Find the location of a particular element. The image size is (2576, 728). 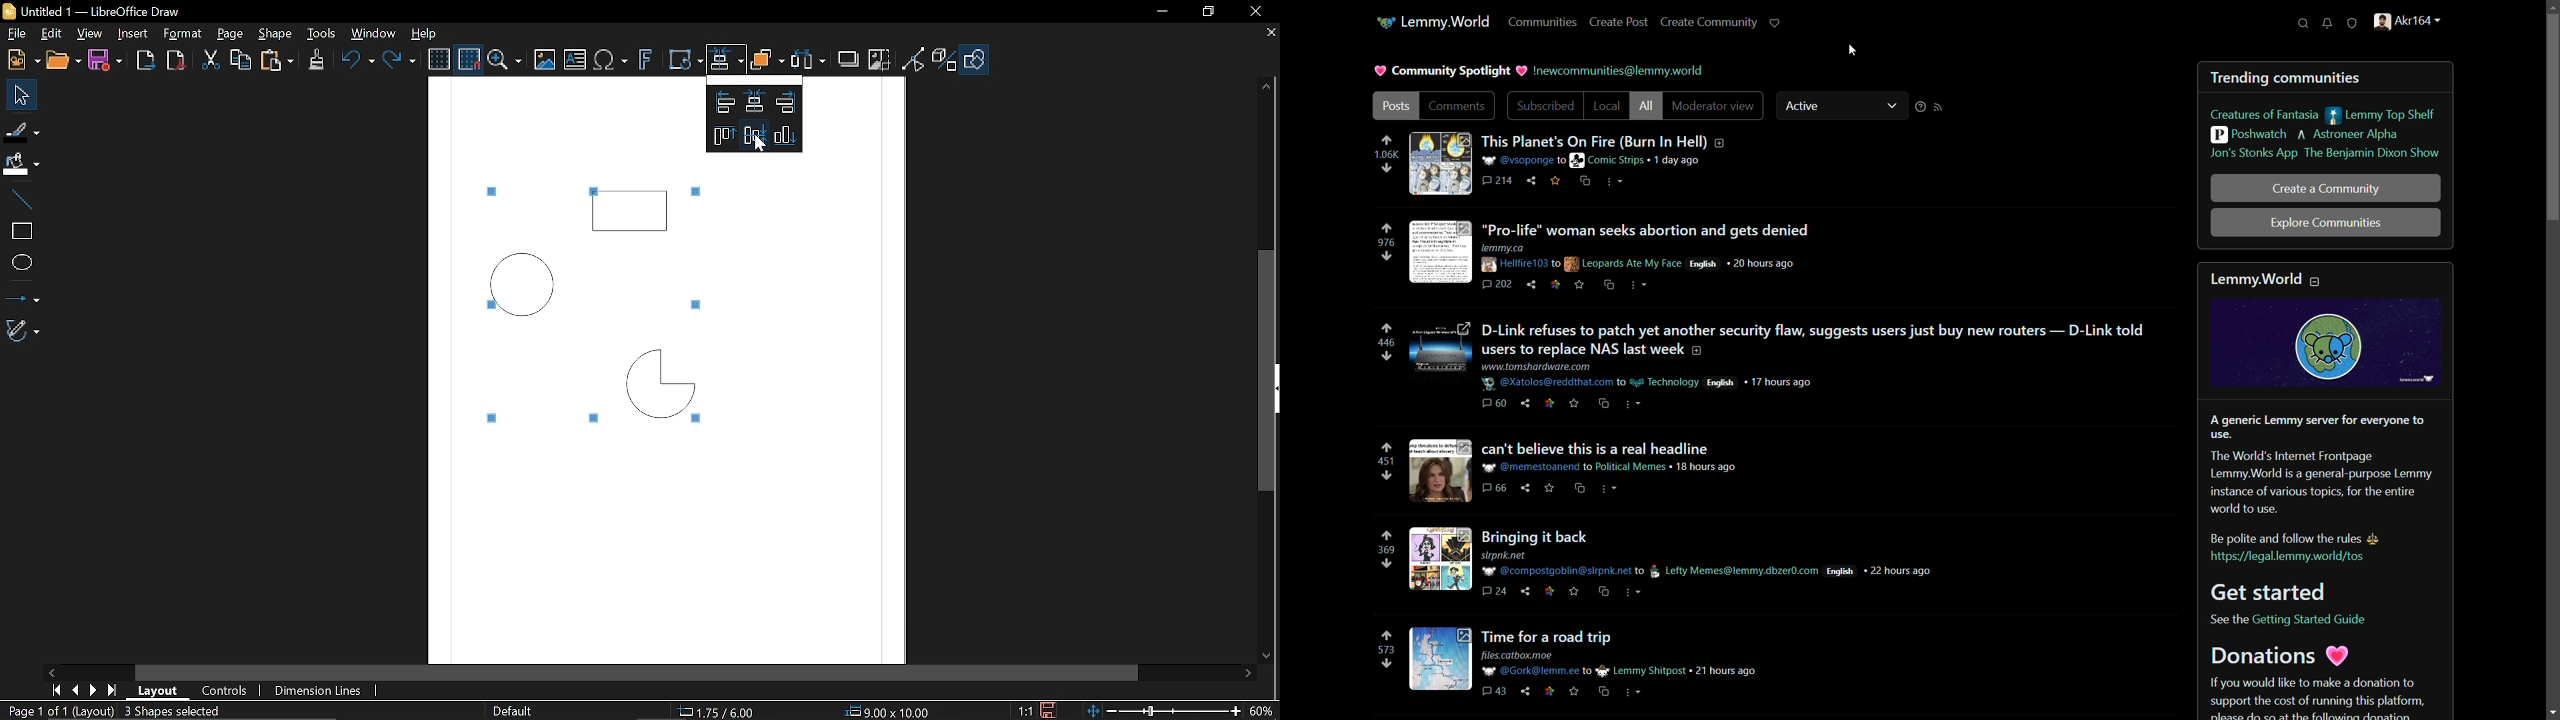

text is located at coordinates (1619, 70).